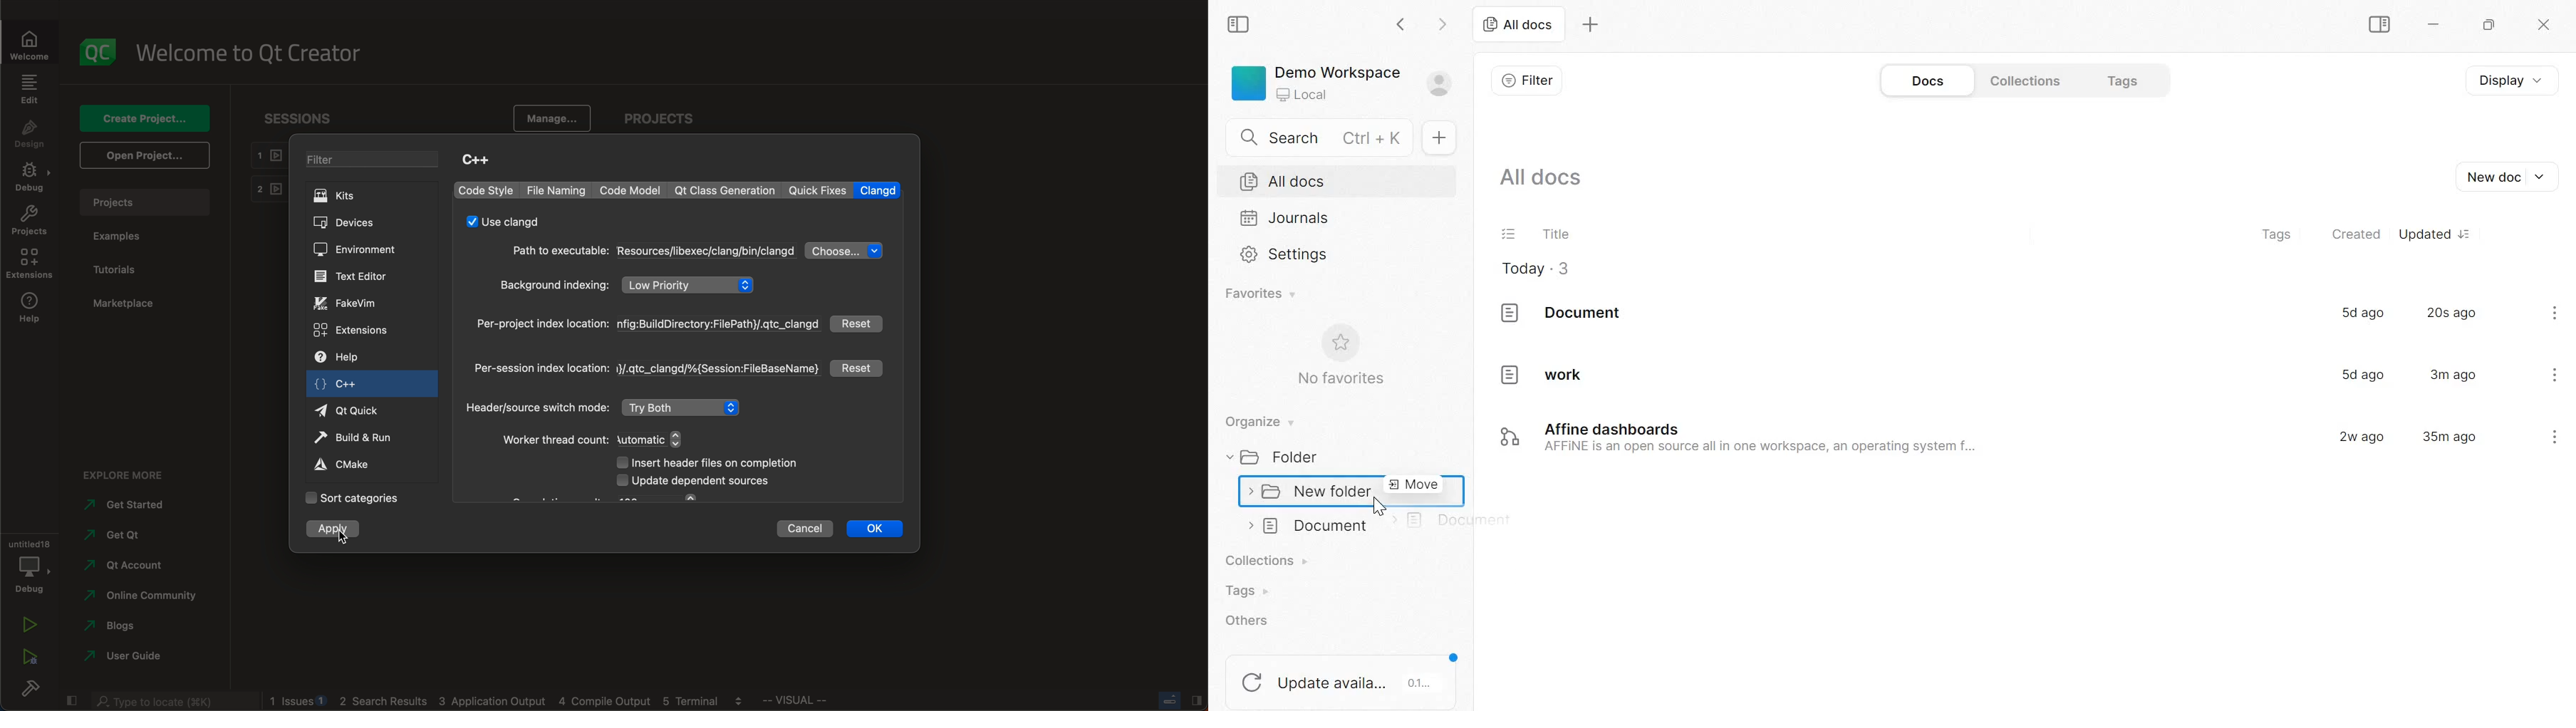 Image resolution: width=2576 pixels, height=728 pixels. What do you see at coordinates (1319, 526) in the screenshot?
I see `Document` at bounding box center [1319, 526].